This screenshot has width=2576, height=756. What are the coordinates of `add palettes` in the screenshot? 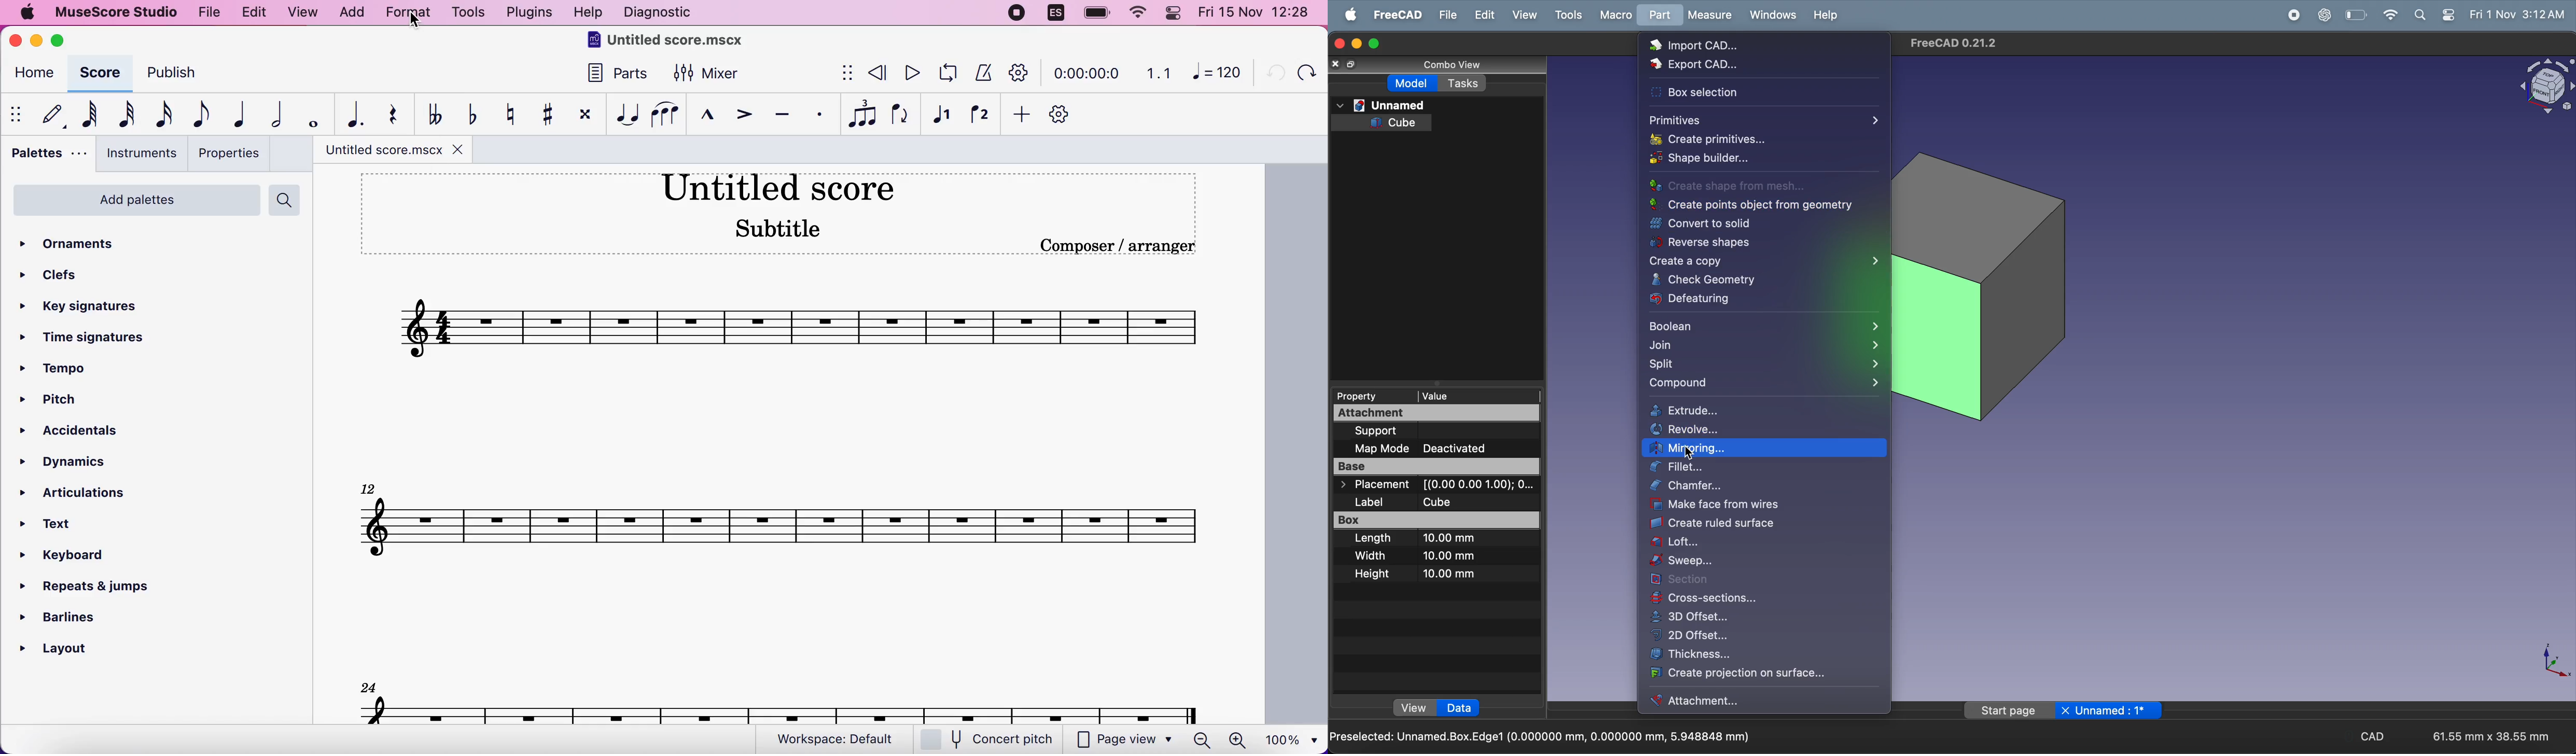 It's located at (134, 204).